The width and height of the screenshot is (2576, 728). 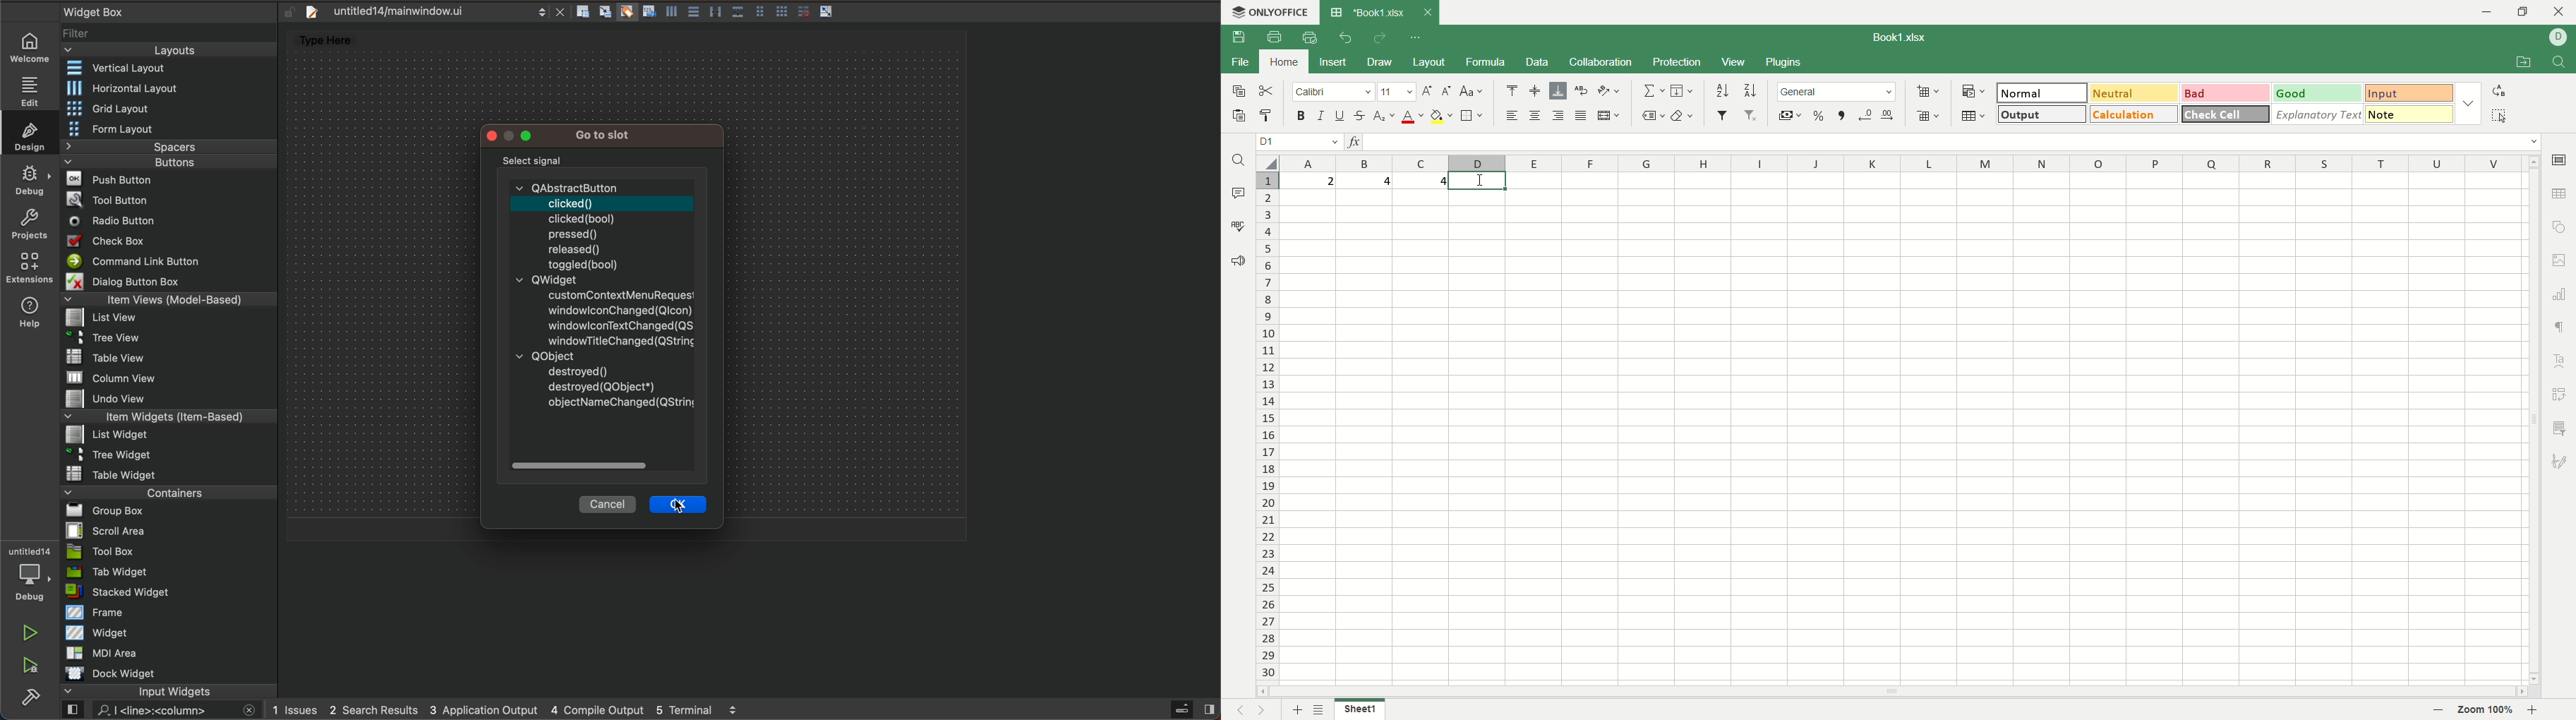 What do you see at coordinates (170, 614) in the screenshot?
I see `frame` at bounding box center [170, 614].